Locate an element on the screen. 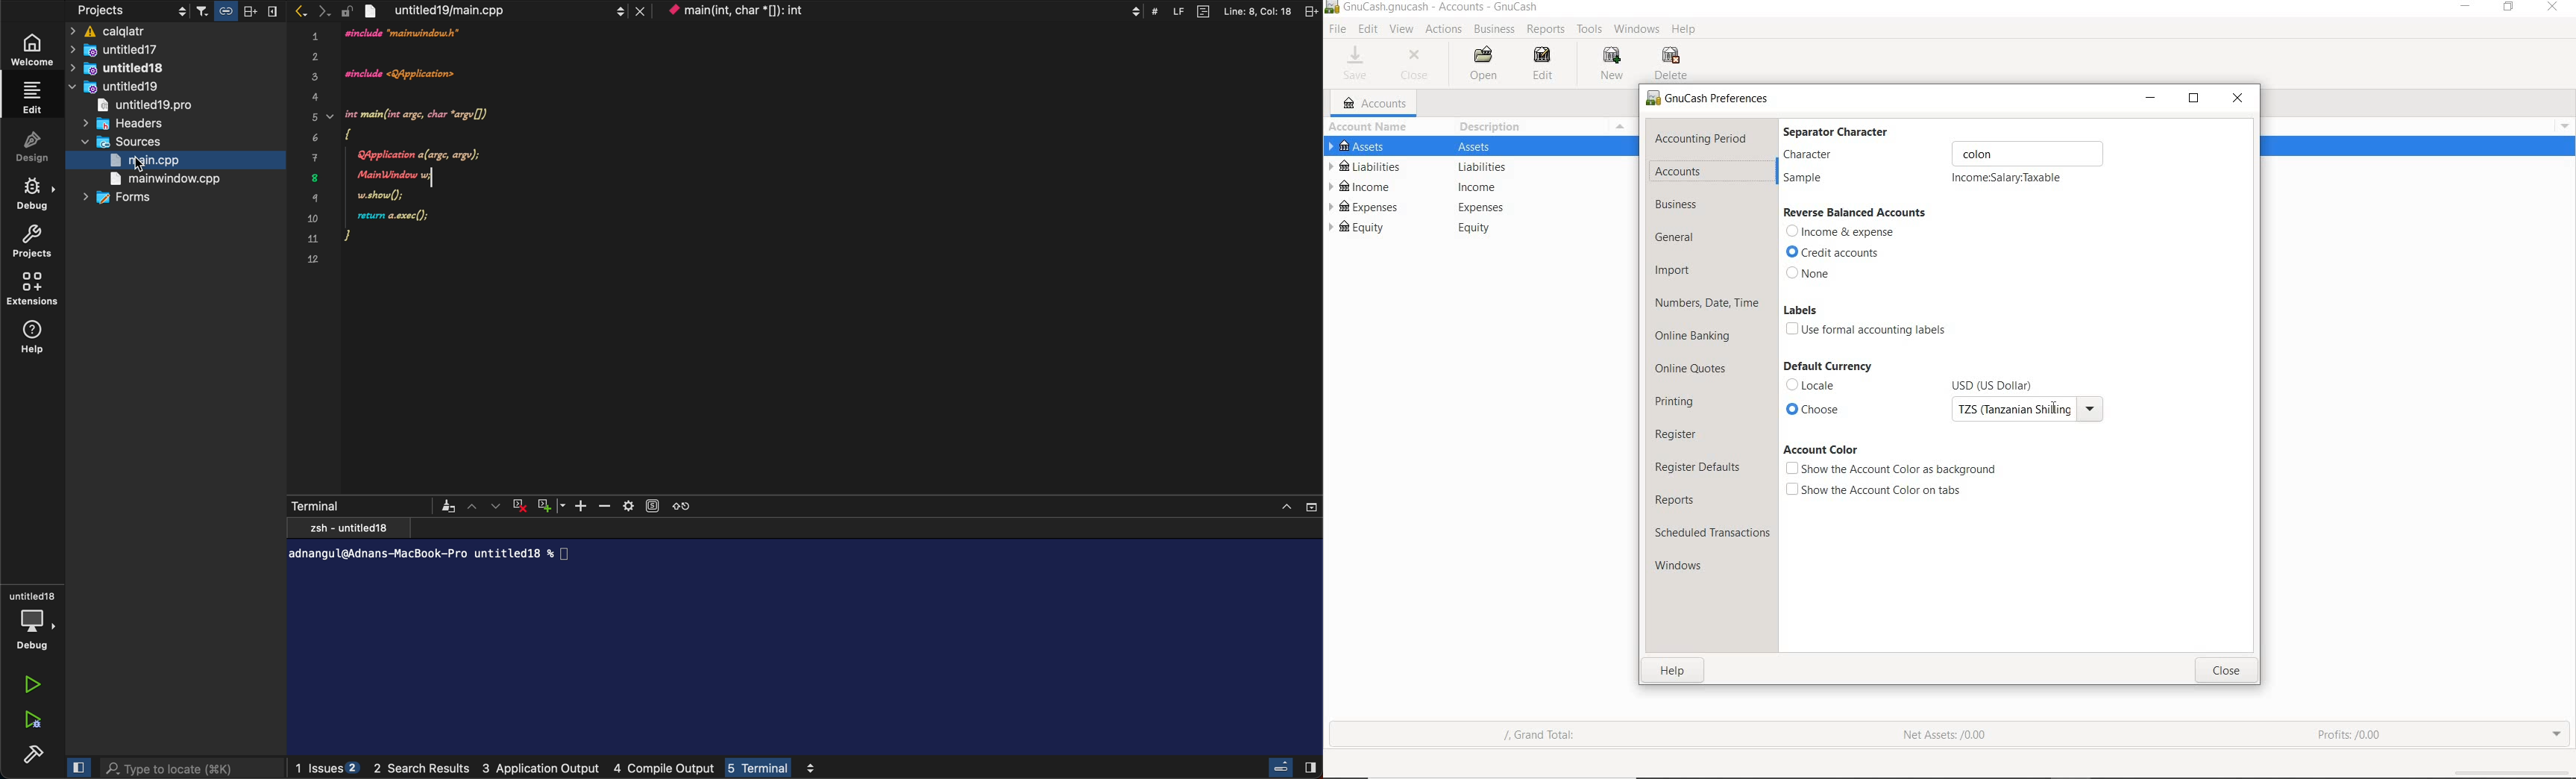 The width and height of the screenshot is (2576, 784). Up is located at coordinates (474, 506).